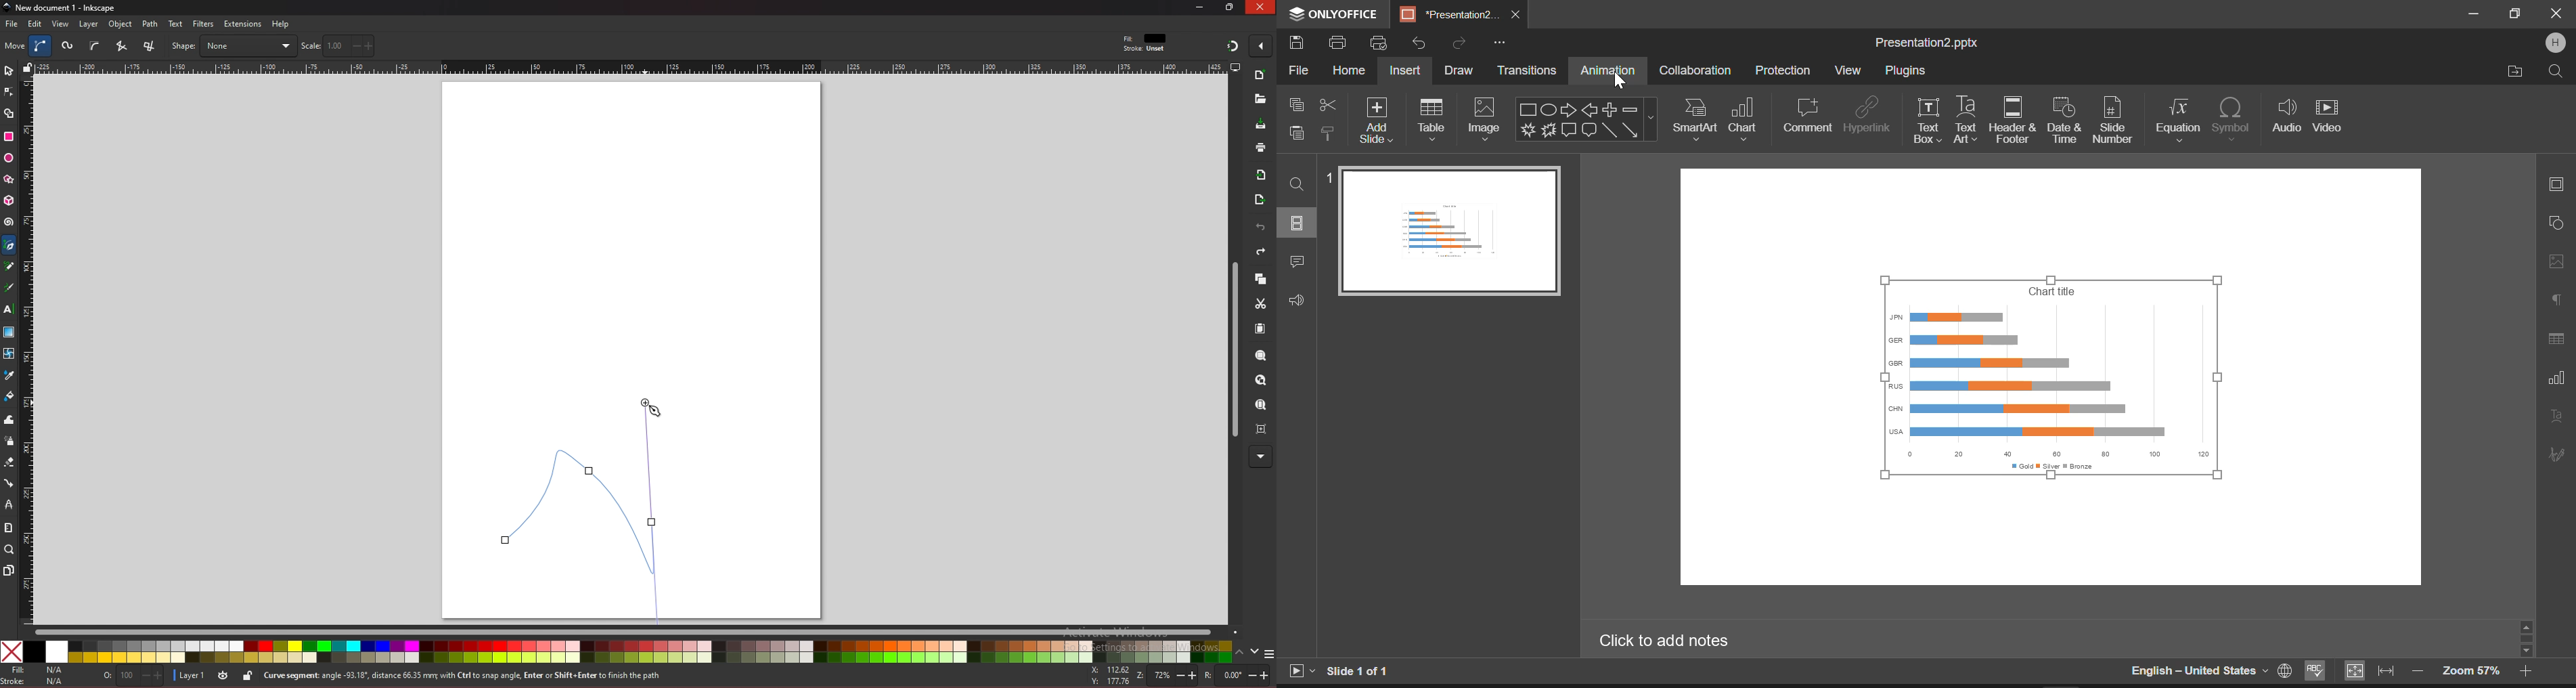  What do you see at coordinates (1263, 428) in the screenshot?
I see `zoom centre page` at bounding box center [1263, 428].